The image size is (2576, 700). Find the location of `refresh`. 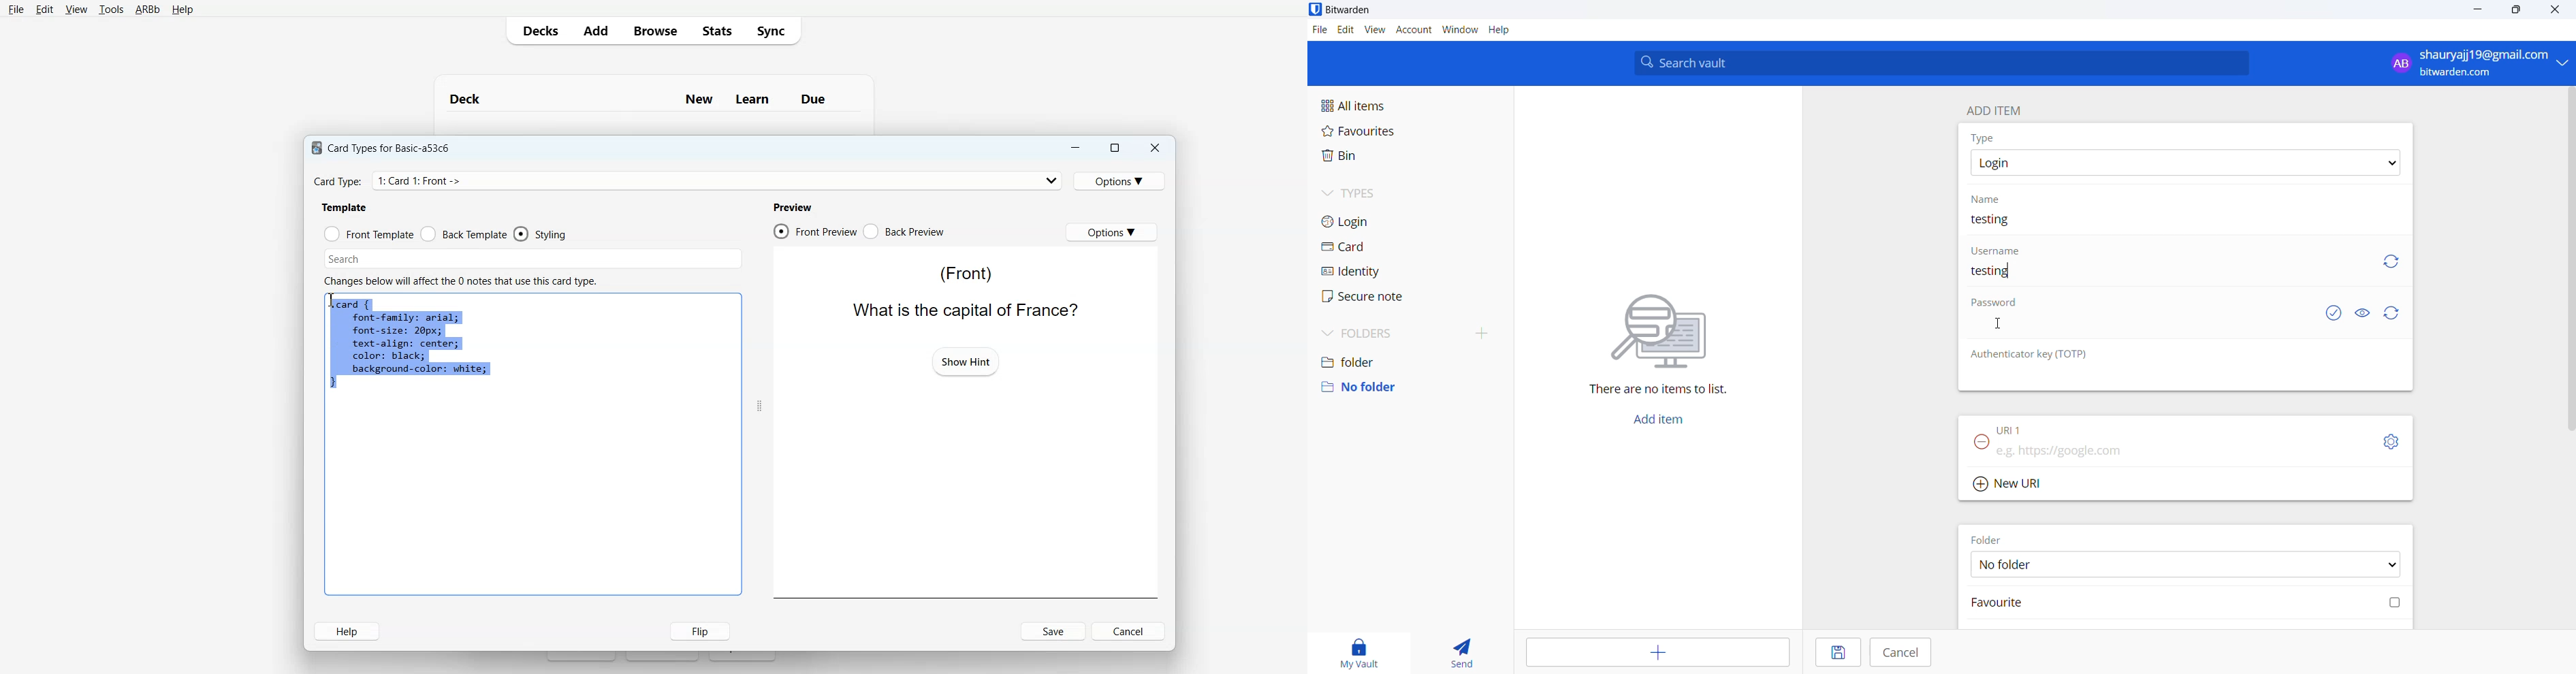

refresh is located at coordinates (2392, 313).